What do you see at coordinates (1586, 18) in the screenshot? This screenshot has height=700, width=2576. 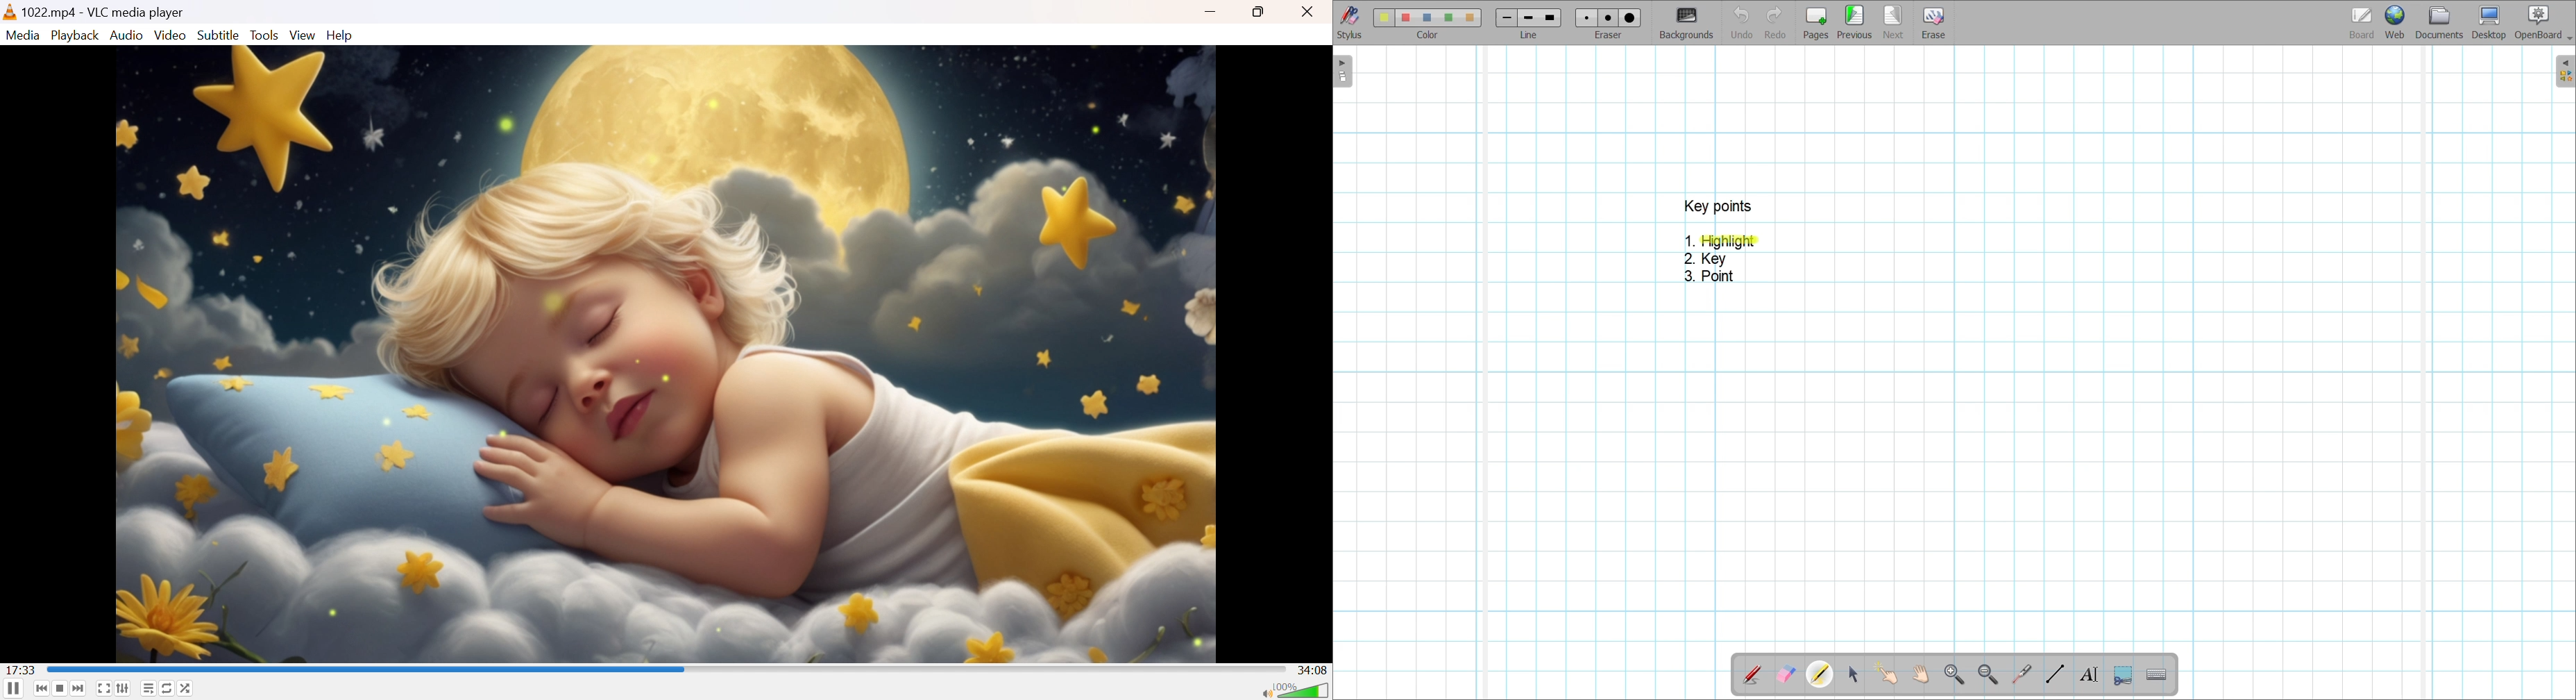 I see `Eraser 1` at bounding box center [1586, 18].